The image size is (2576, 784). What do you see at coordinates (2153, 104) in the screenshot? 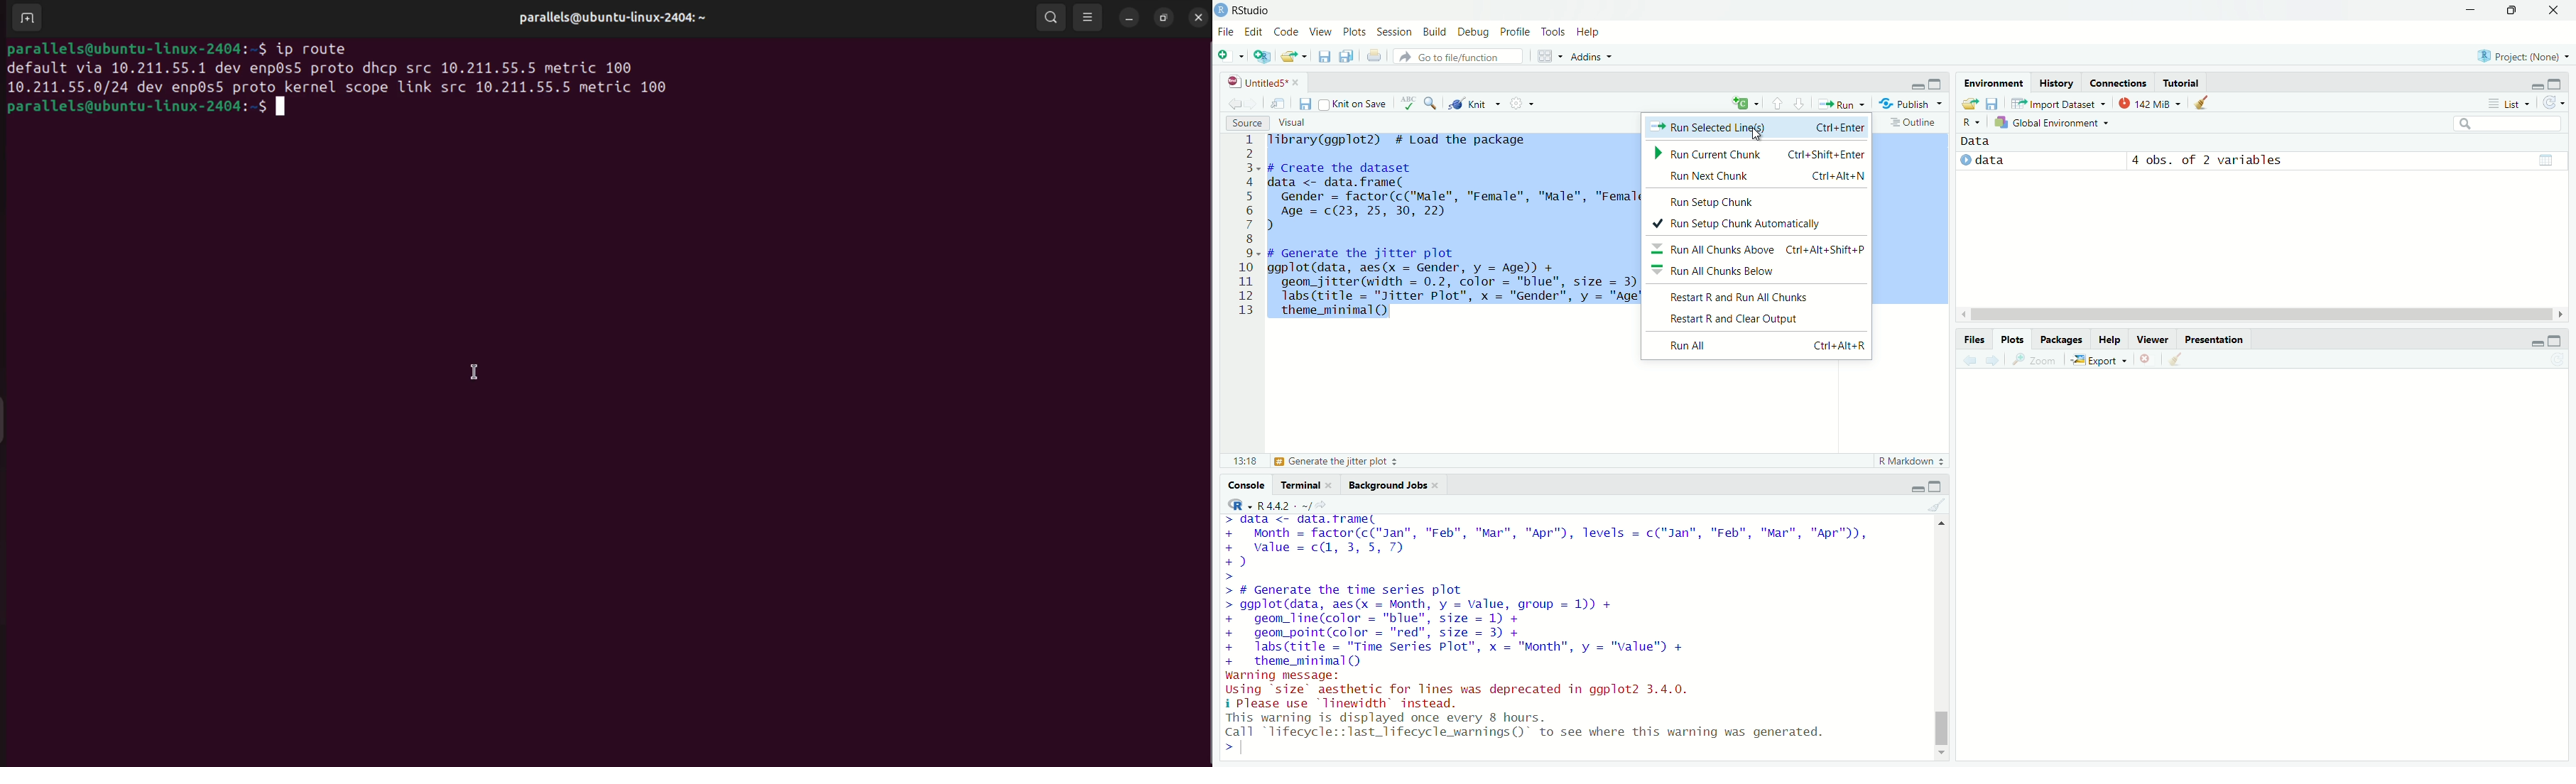
I see `142 MiB` at bounding box center [2153, 104].